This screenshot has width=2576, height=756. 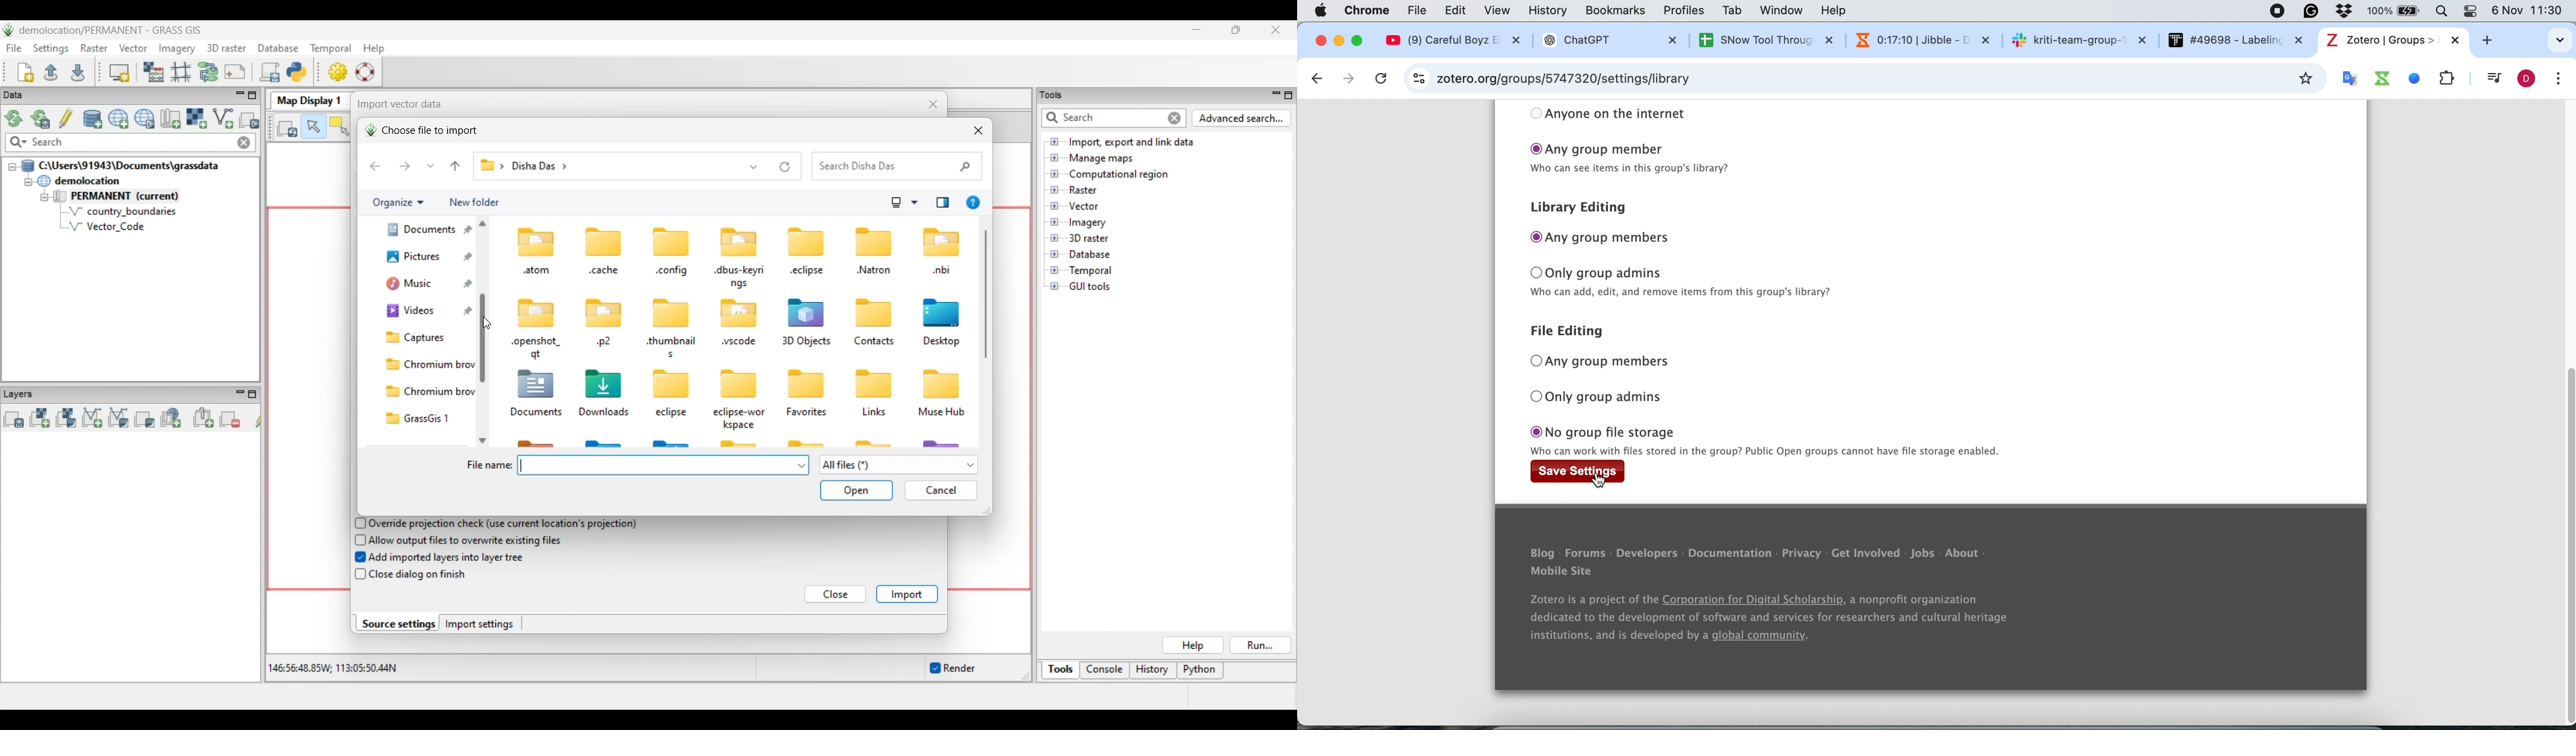 What do you see at coordinates (1602, 362) in the screenshot?
I see `any group members` at bounding box center [1602, 362].